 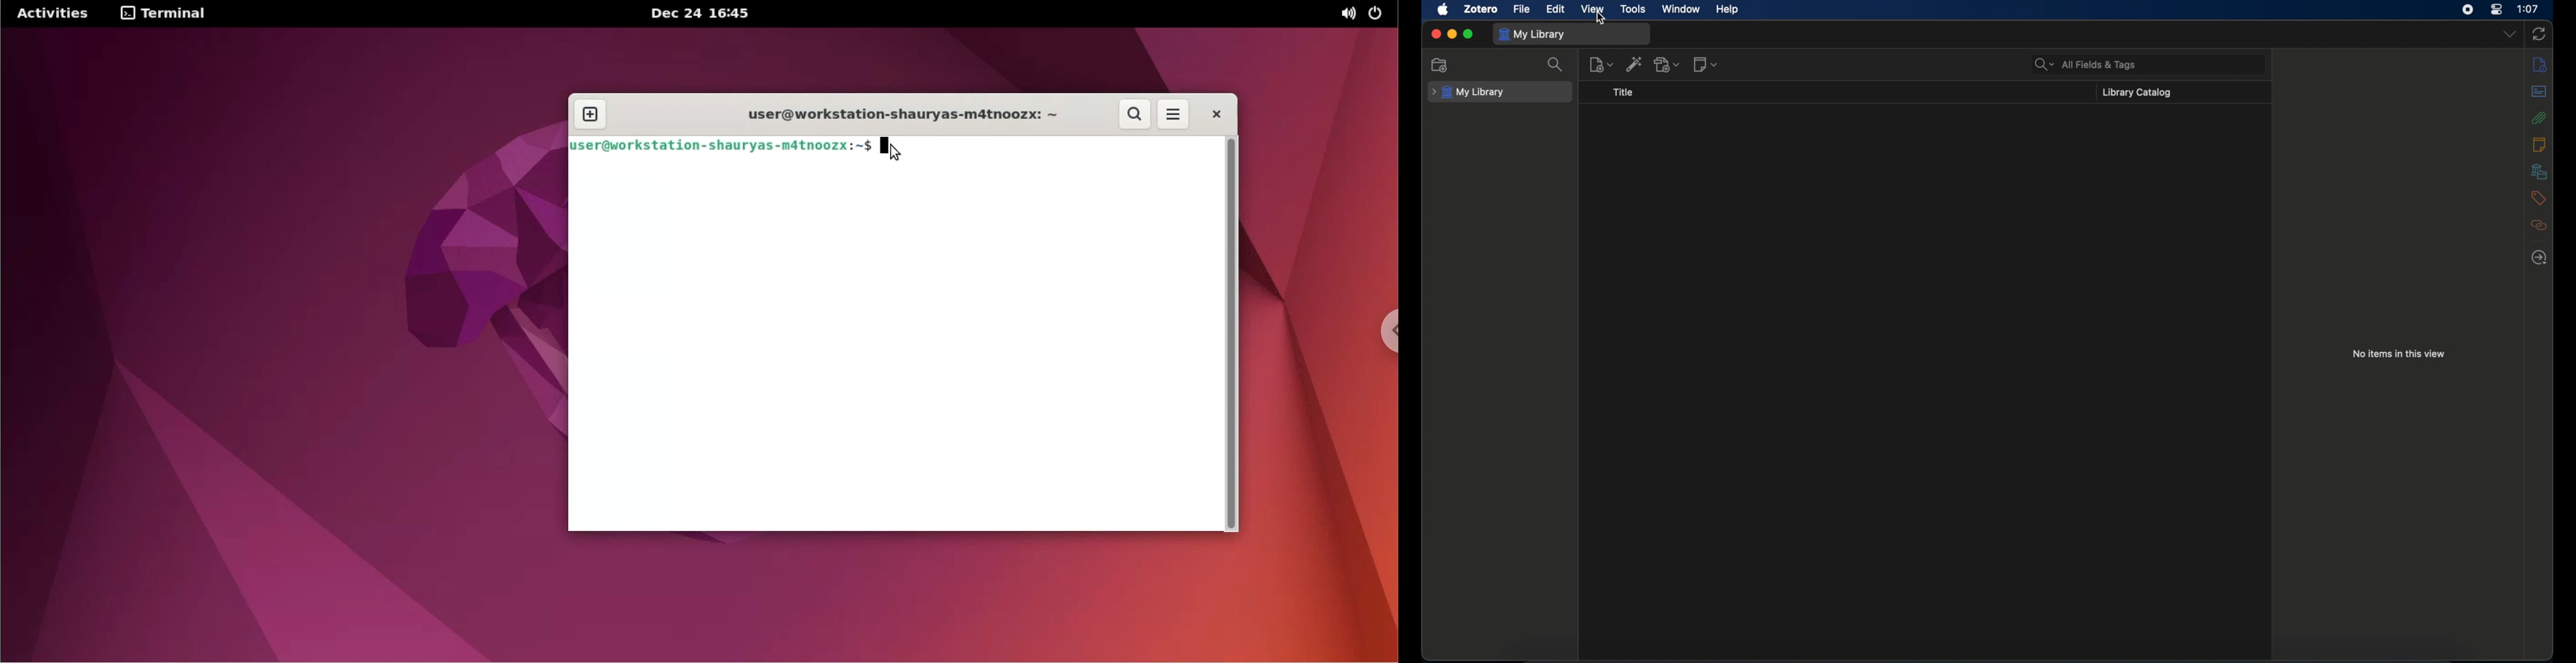 I want to click on cursor, so click(x=1602, y=18).